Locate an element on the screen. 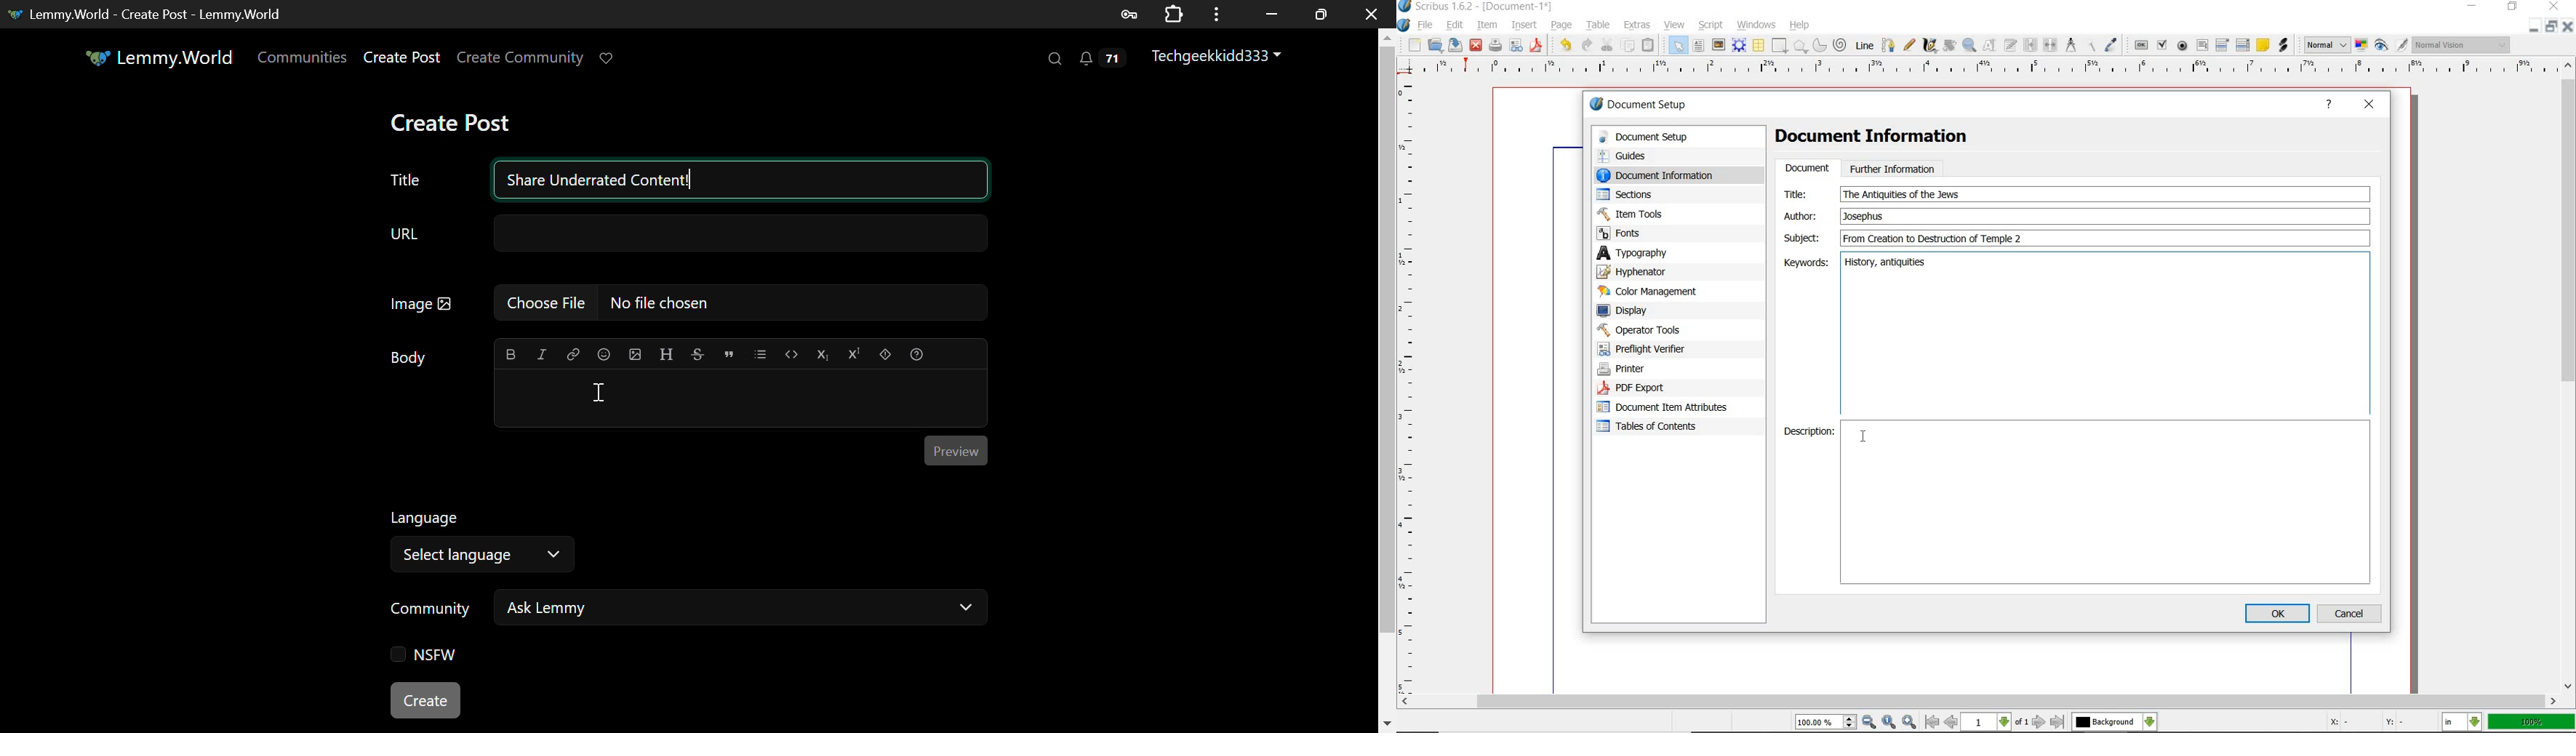 Image resolution: width=2576 pixels, height=756 pixels. toggle color management is located at coordinates (2361, 45).